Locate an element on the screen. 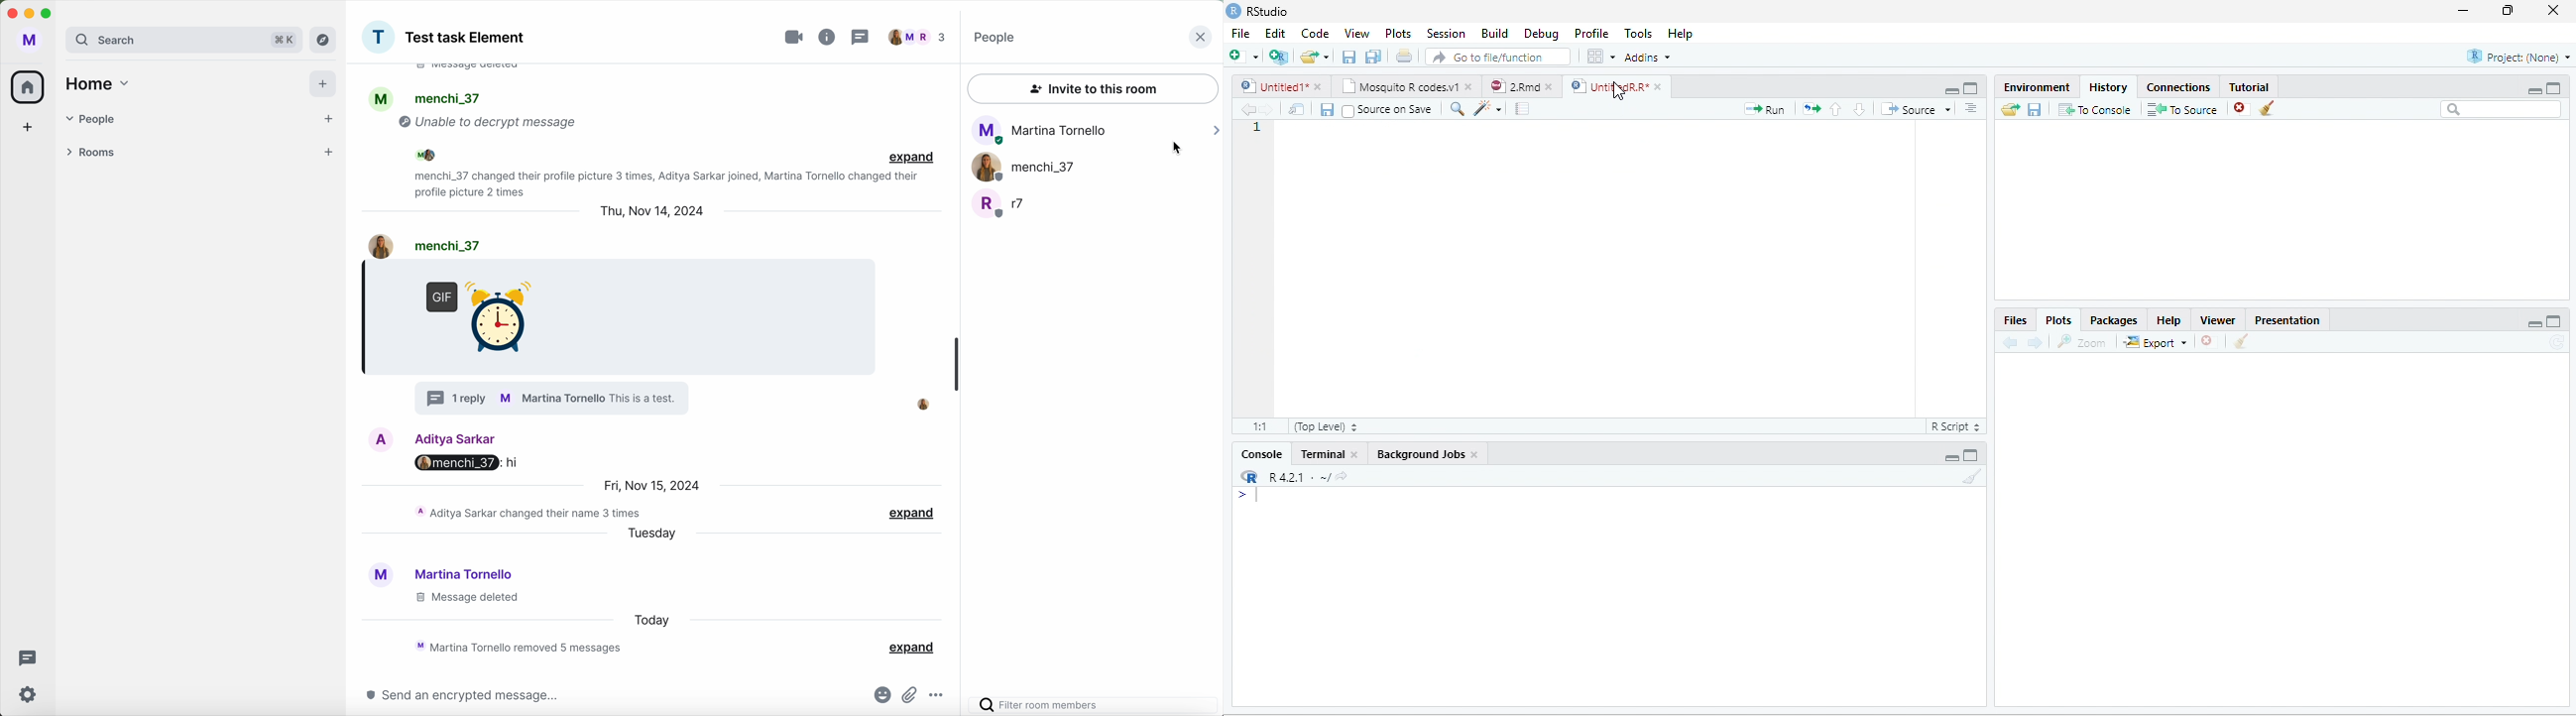  zoom is located at coordinates (2082, 341).